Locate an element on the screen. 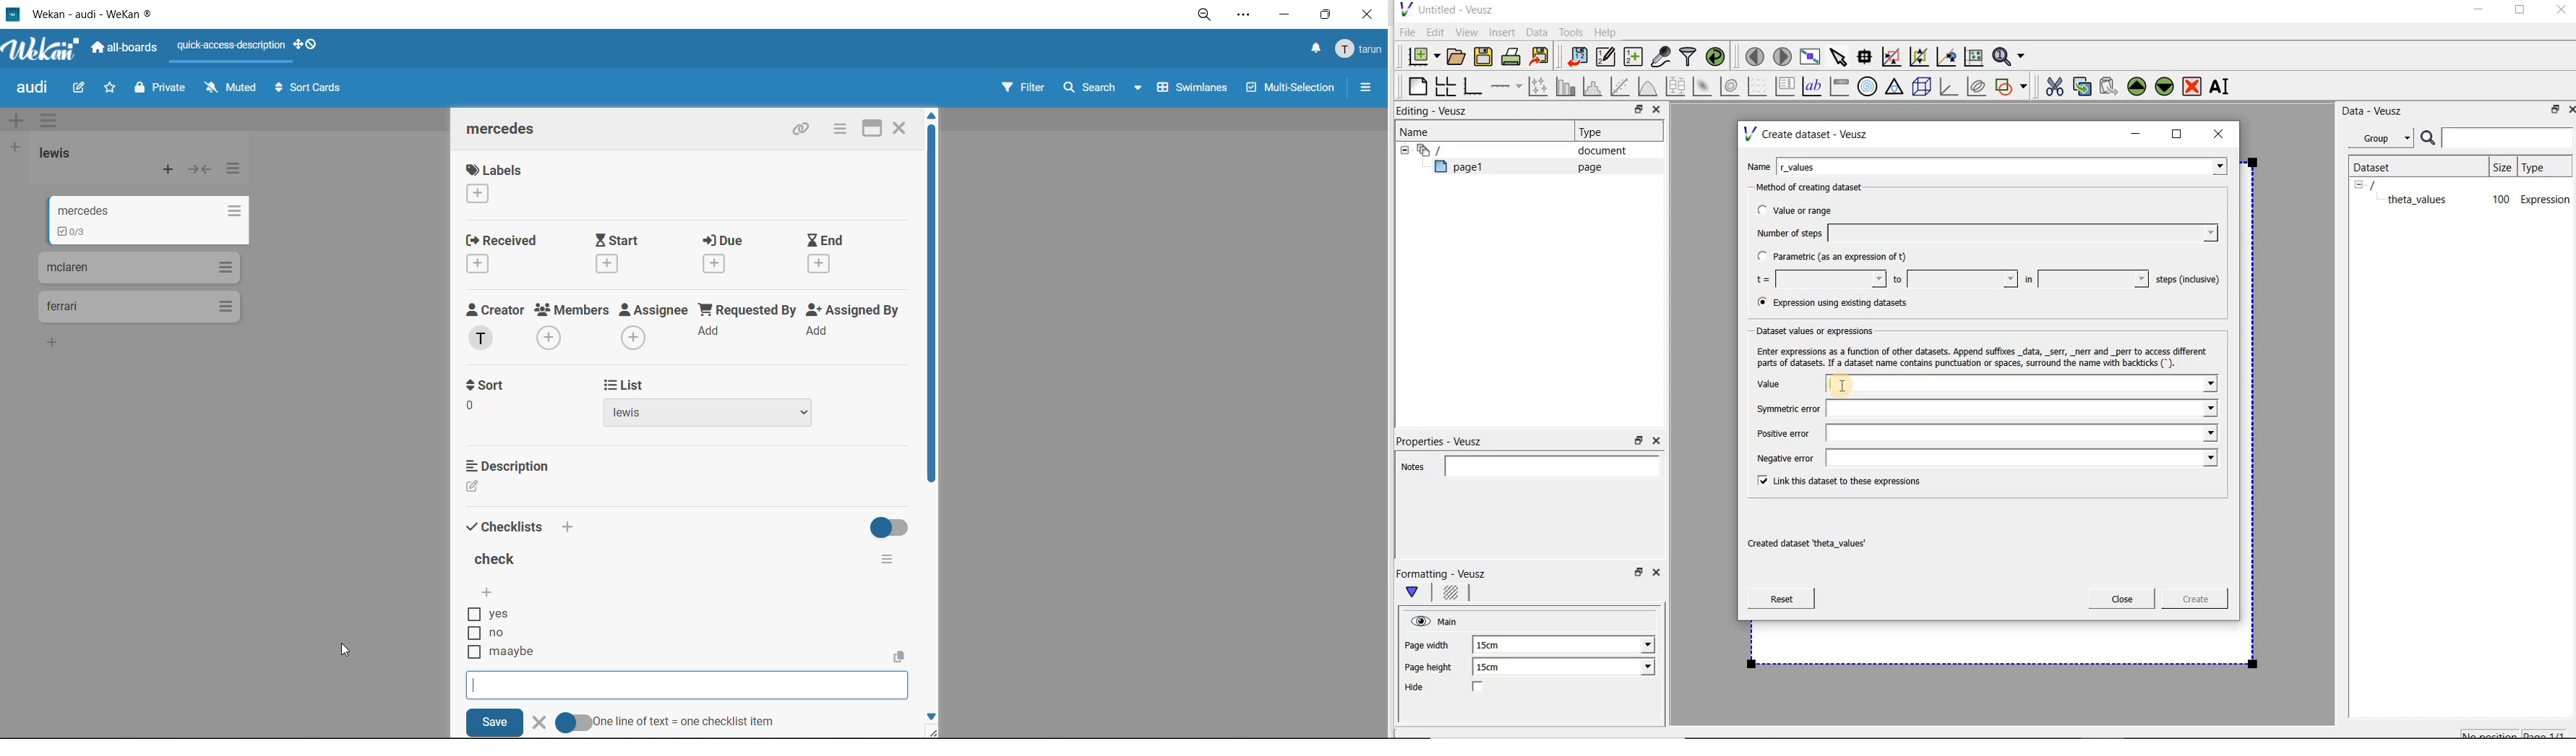 Image resolution: width=2576 pixels, height=756 pixels. Number of steps is located at coordinates (1983, 233).